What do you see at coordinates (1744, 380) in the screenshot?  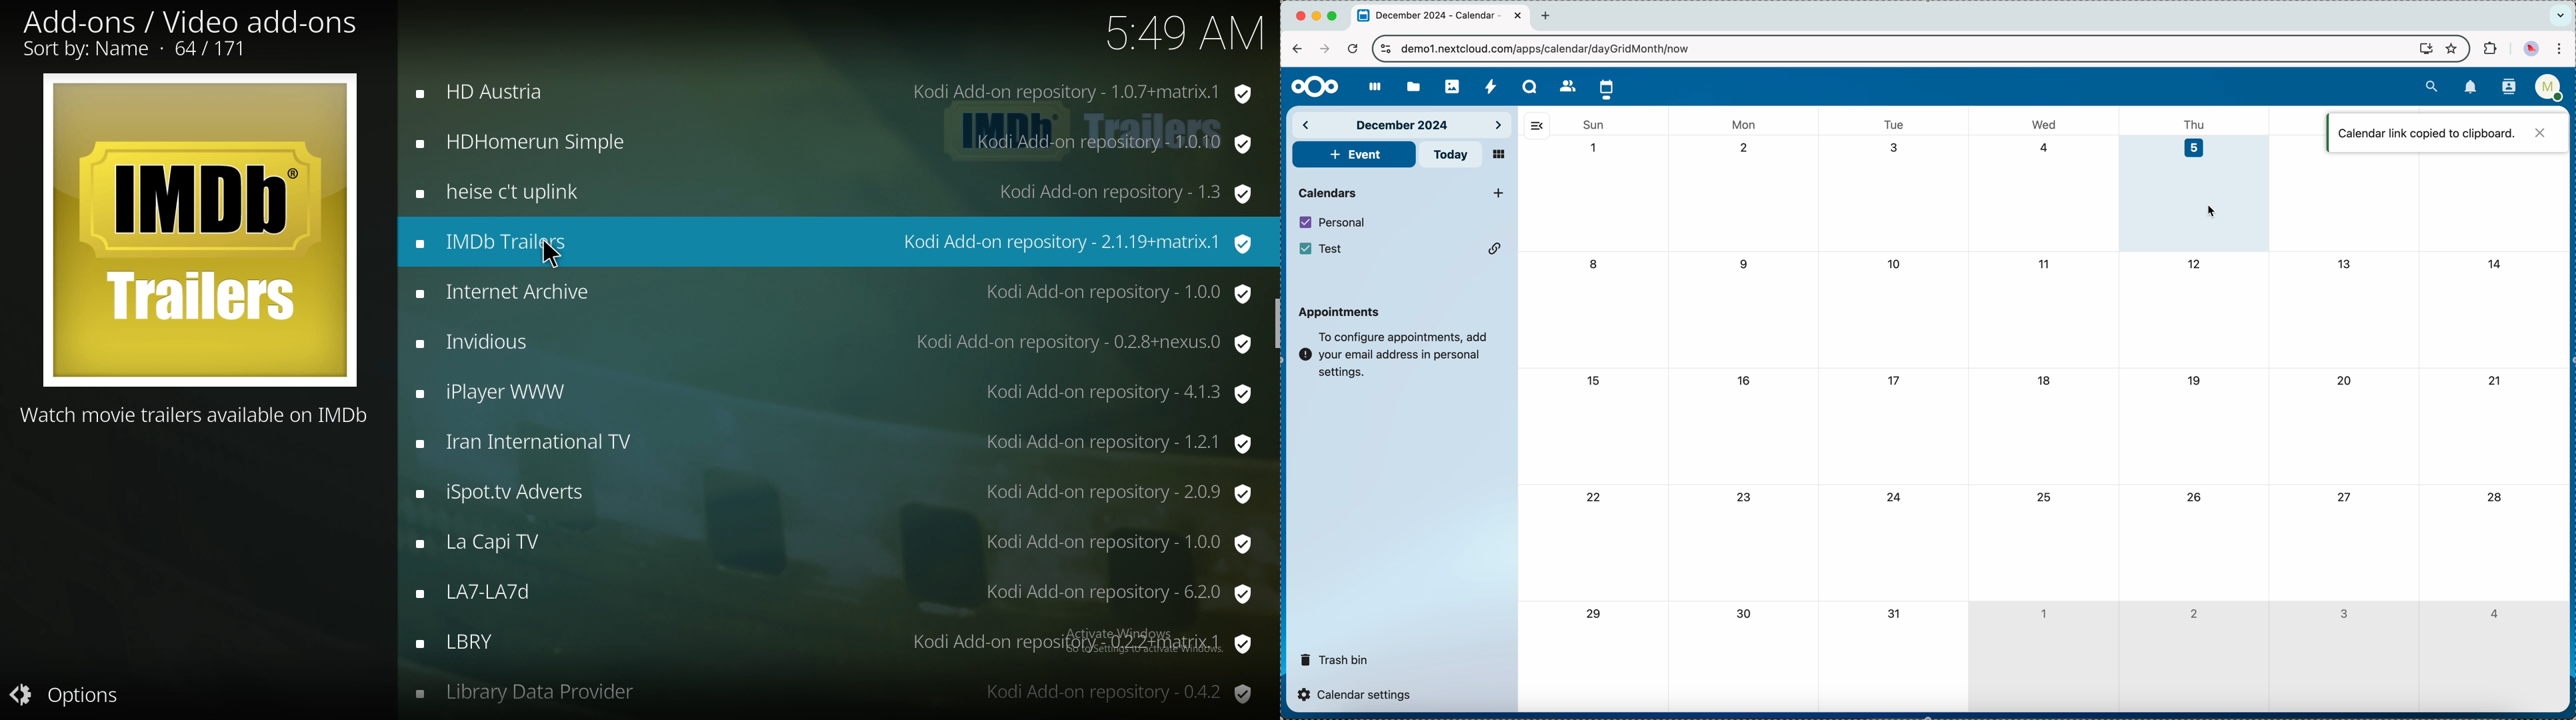 I see `16` at bounding box center [1744, 380].